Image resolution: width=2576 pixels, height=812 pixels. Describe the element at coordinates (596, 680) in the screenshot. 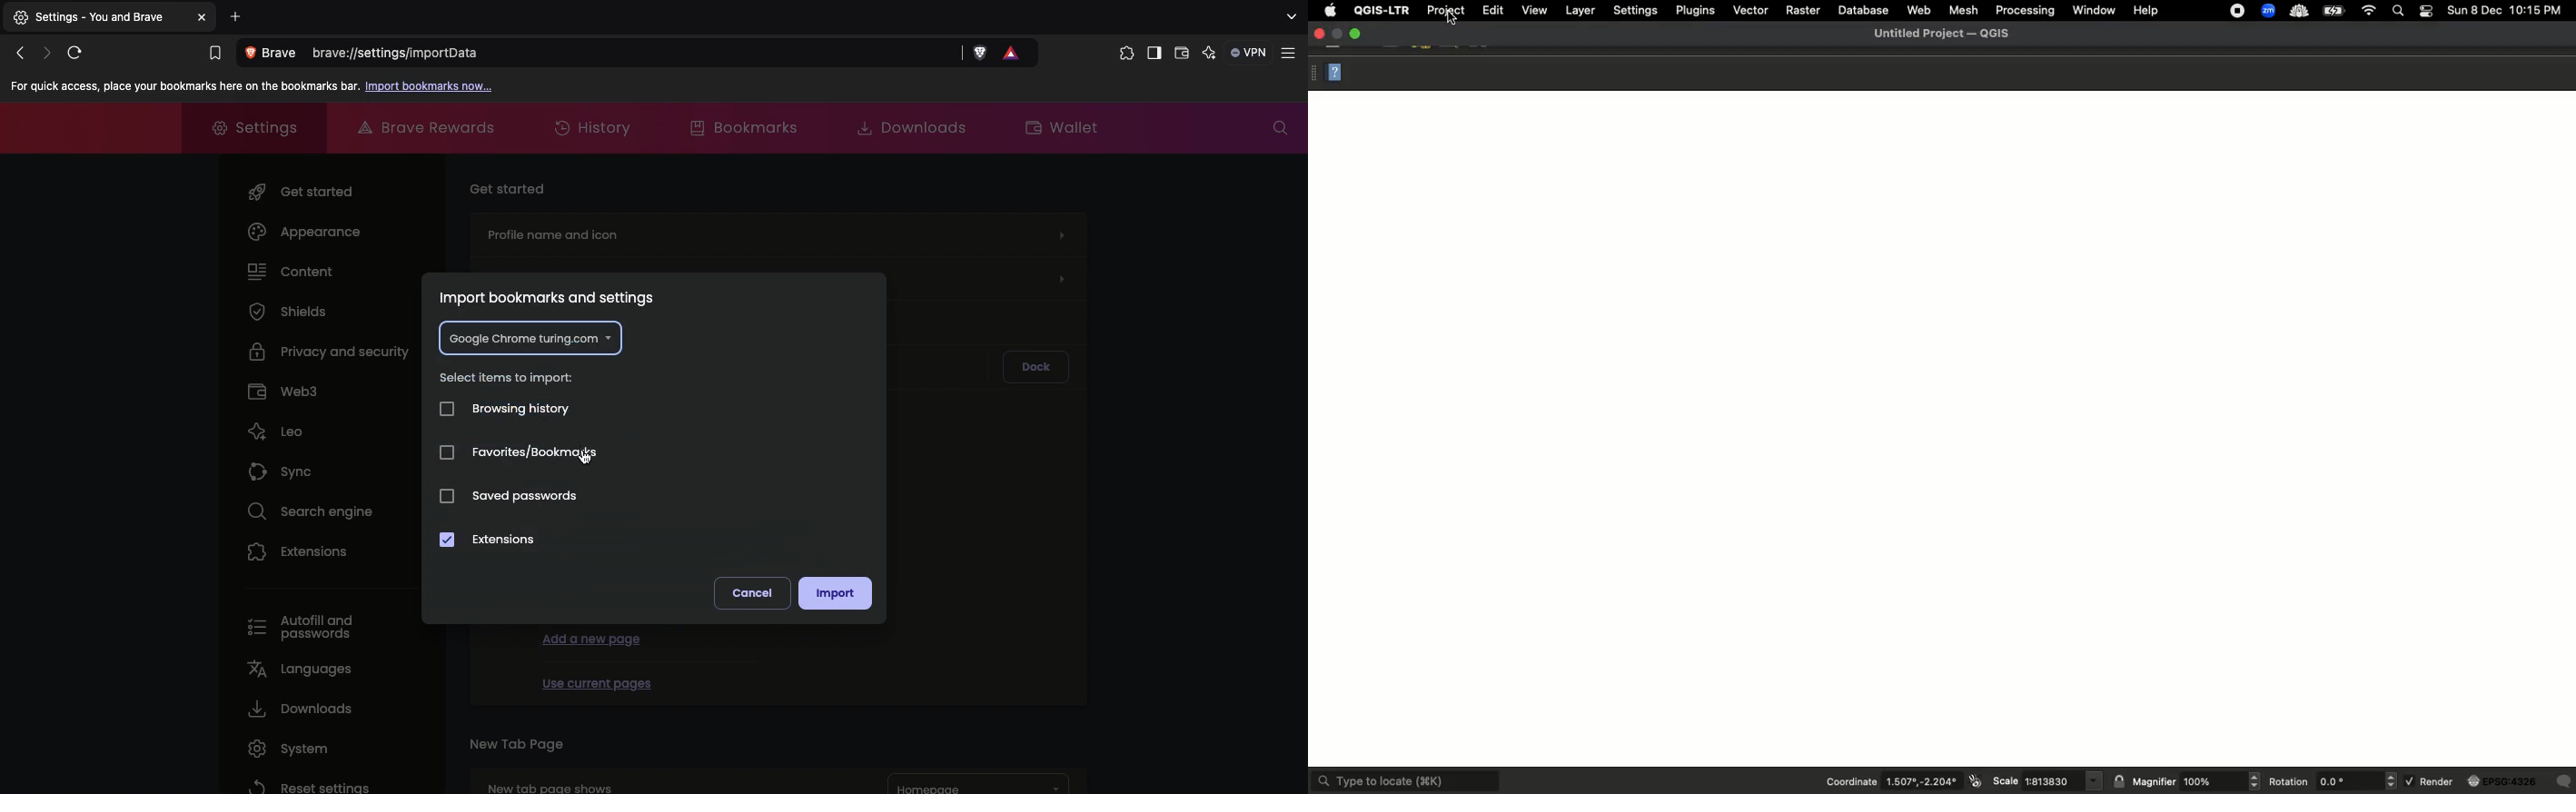

I see `Use current pages` at that location.